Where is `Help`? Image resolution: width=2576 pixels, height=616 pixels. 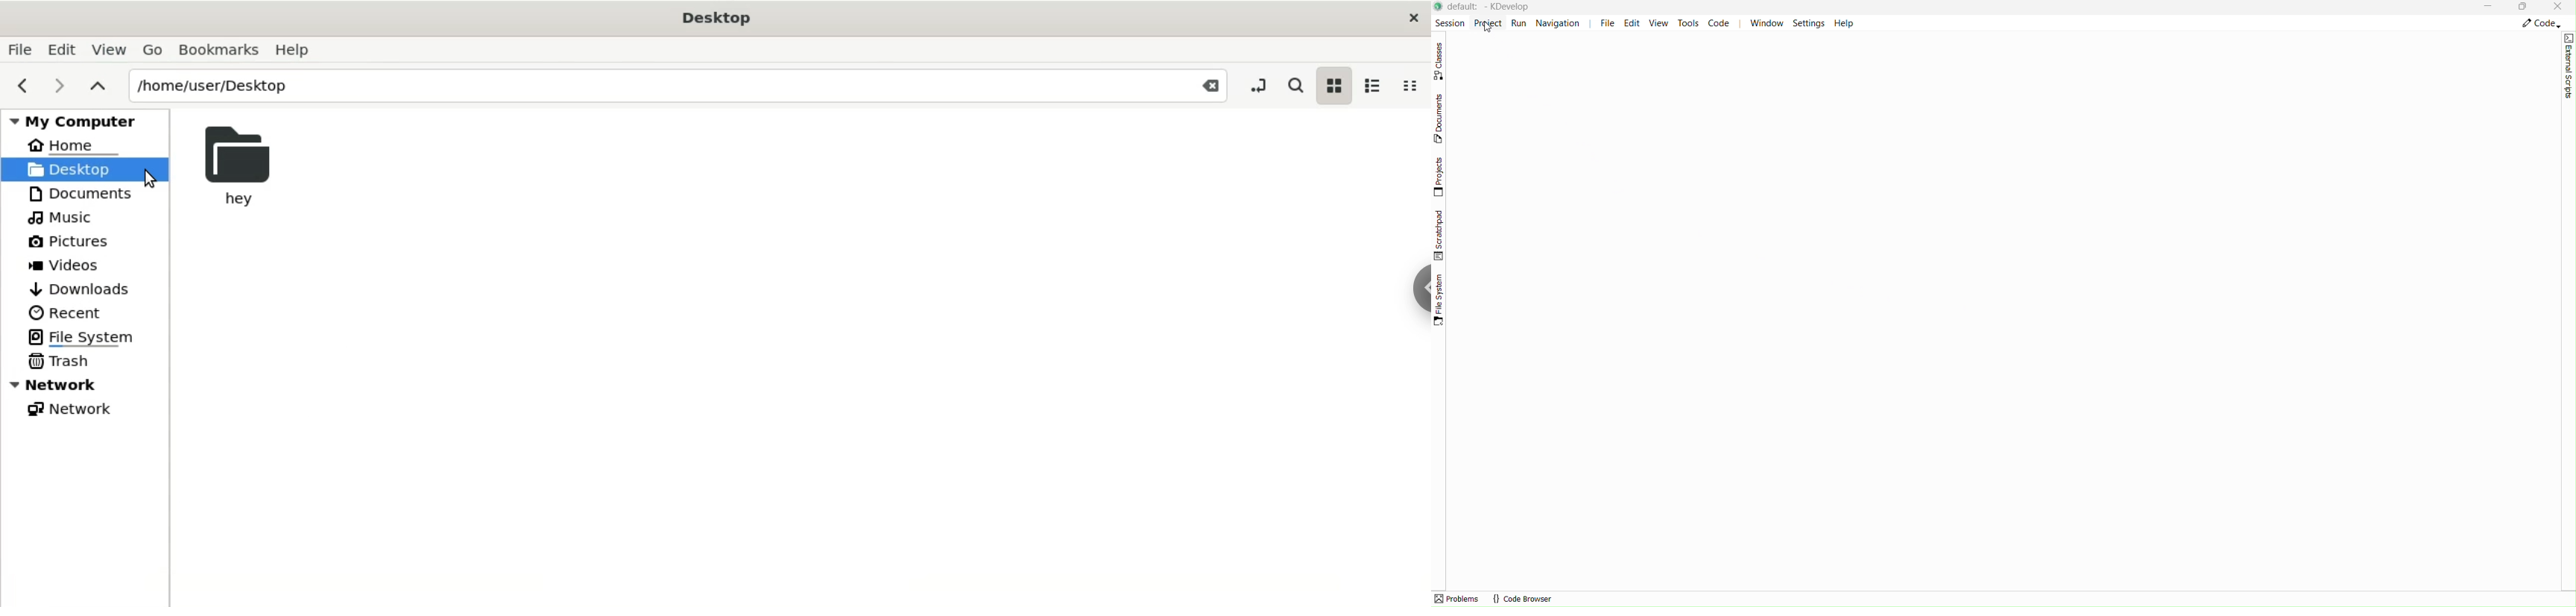 Help is located at coordinates (307, 50).